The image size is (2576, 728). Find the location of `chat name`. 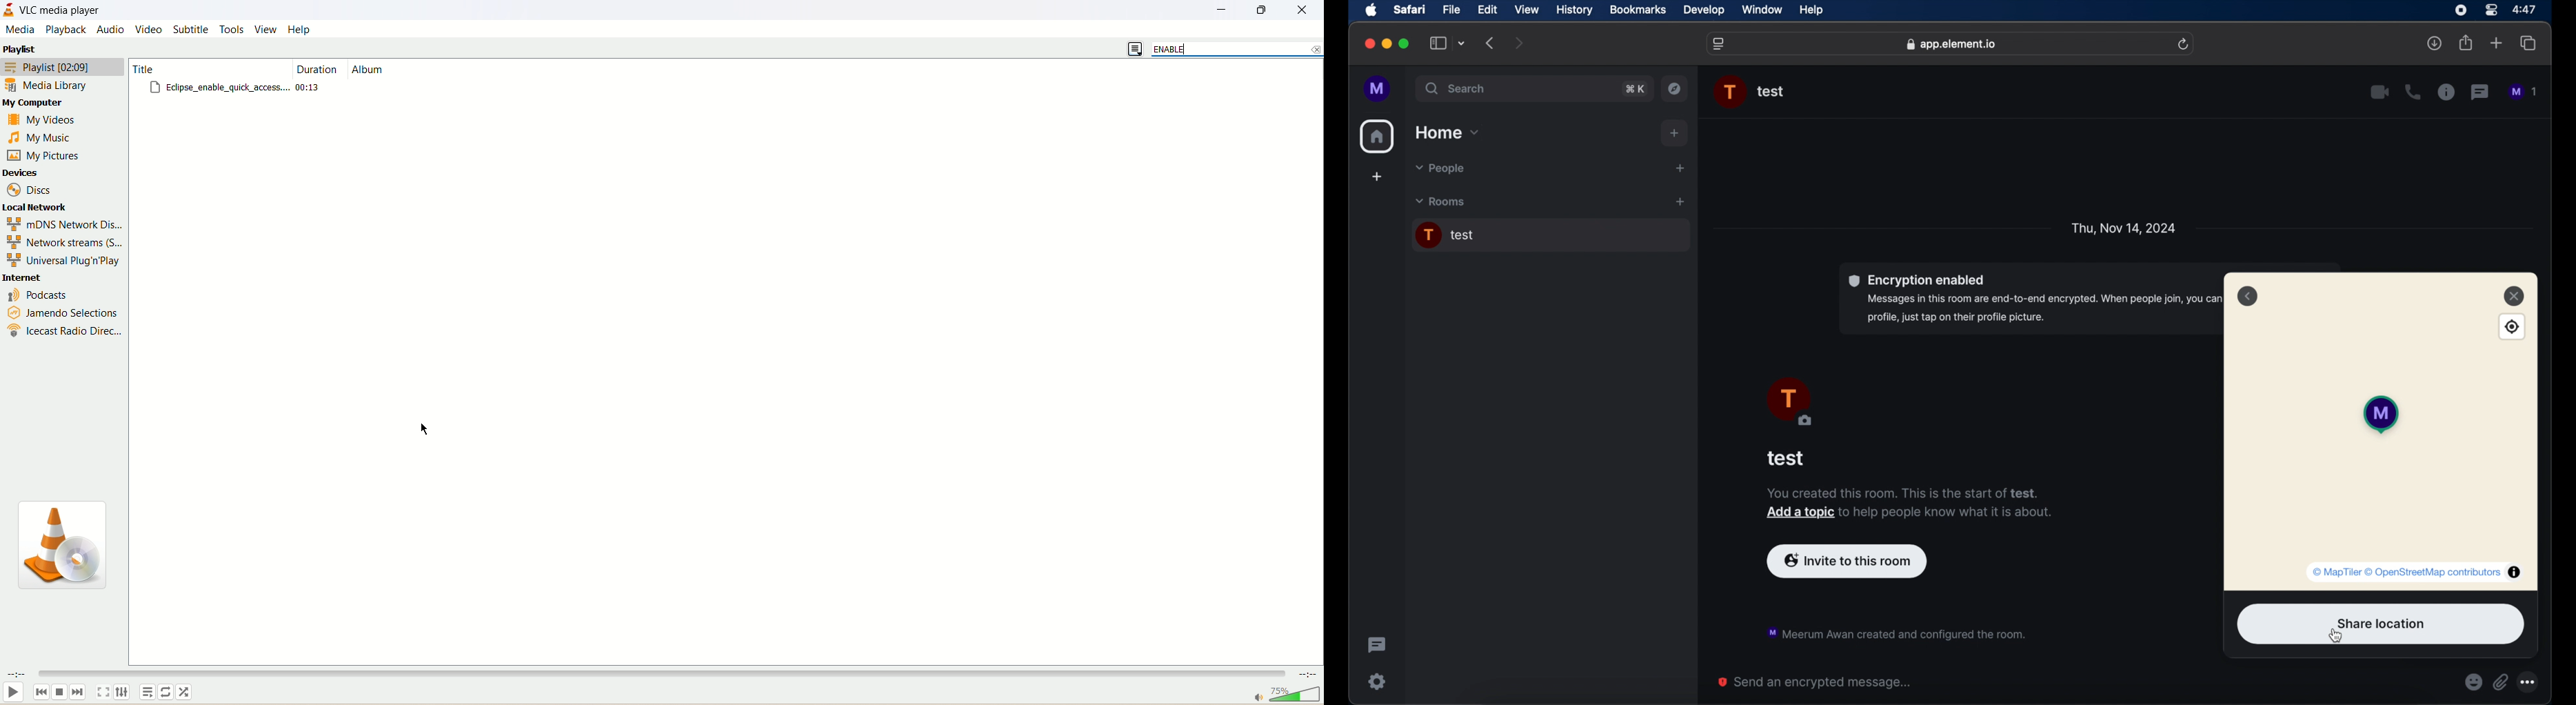

chat name is located at coordinates (1771, 92).